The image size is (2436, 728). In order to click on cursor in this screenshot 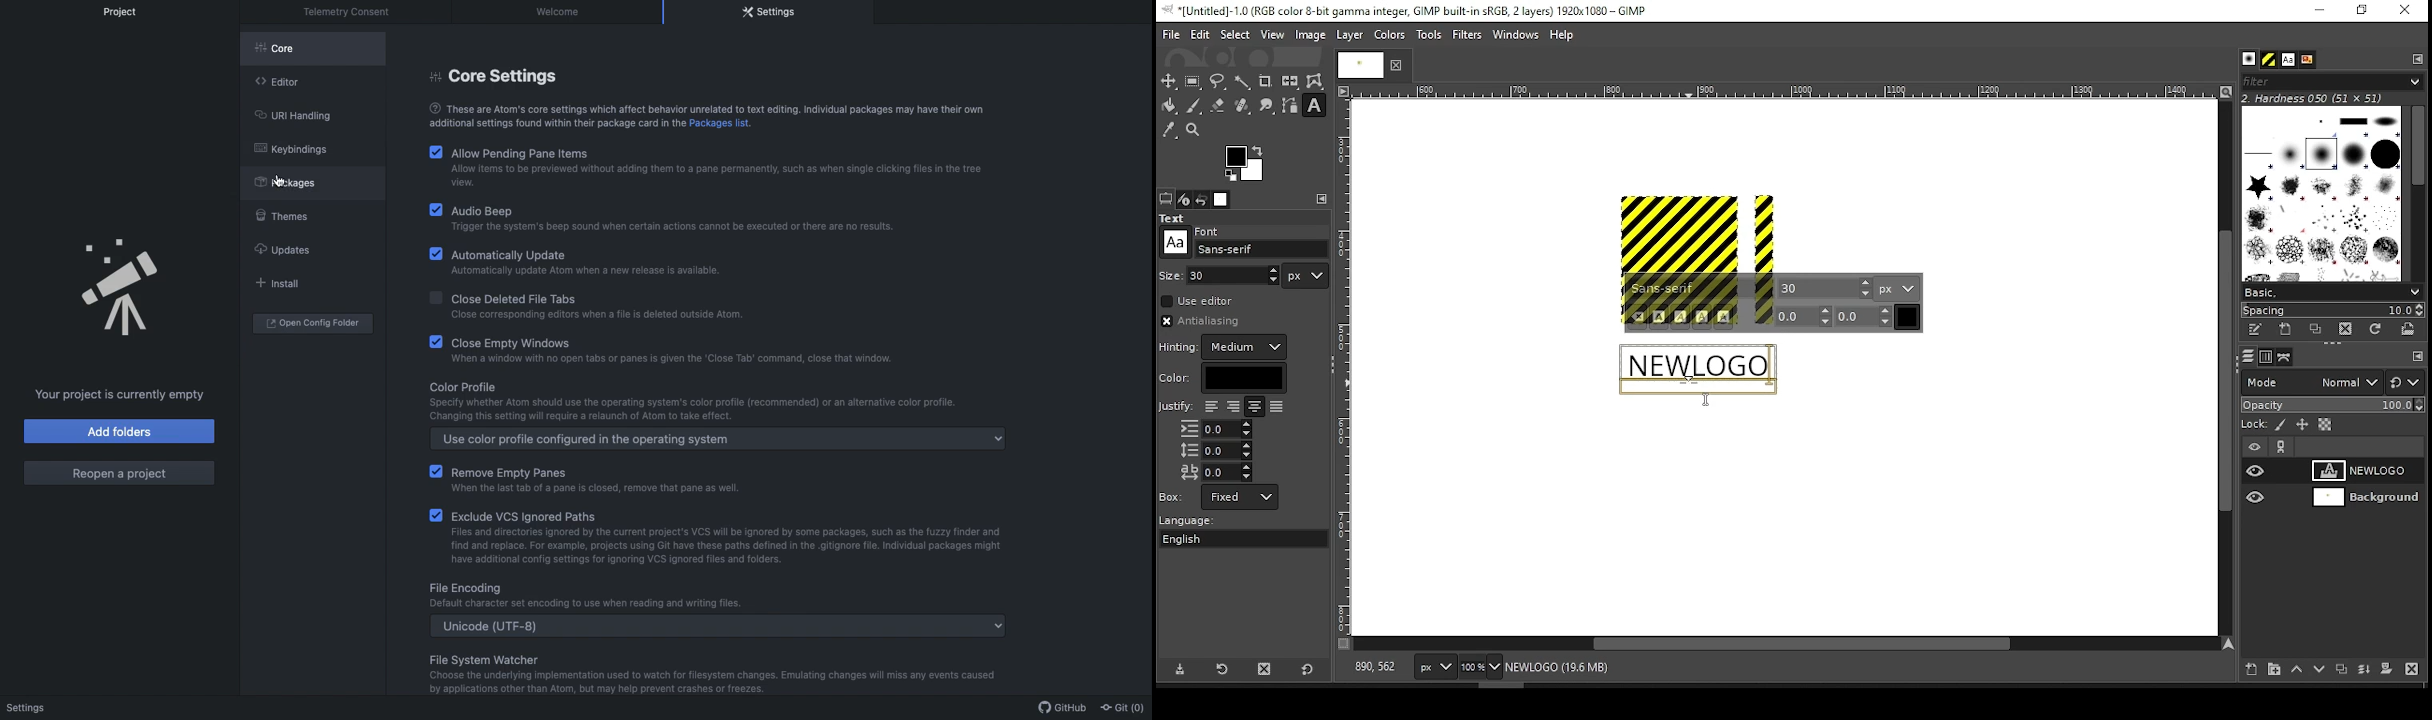, I will do `click(278, 181)`.